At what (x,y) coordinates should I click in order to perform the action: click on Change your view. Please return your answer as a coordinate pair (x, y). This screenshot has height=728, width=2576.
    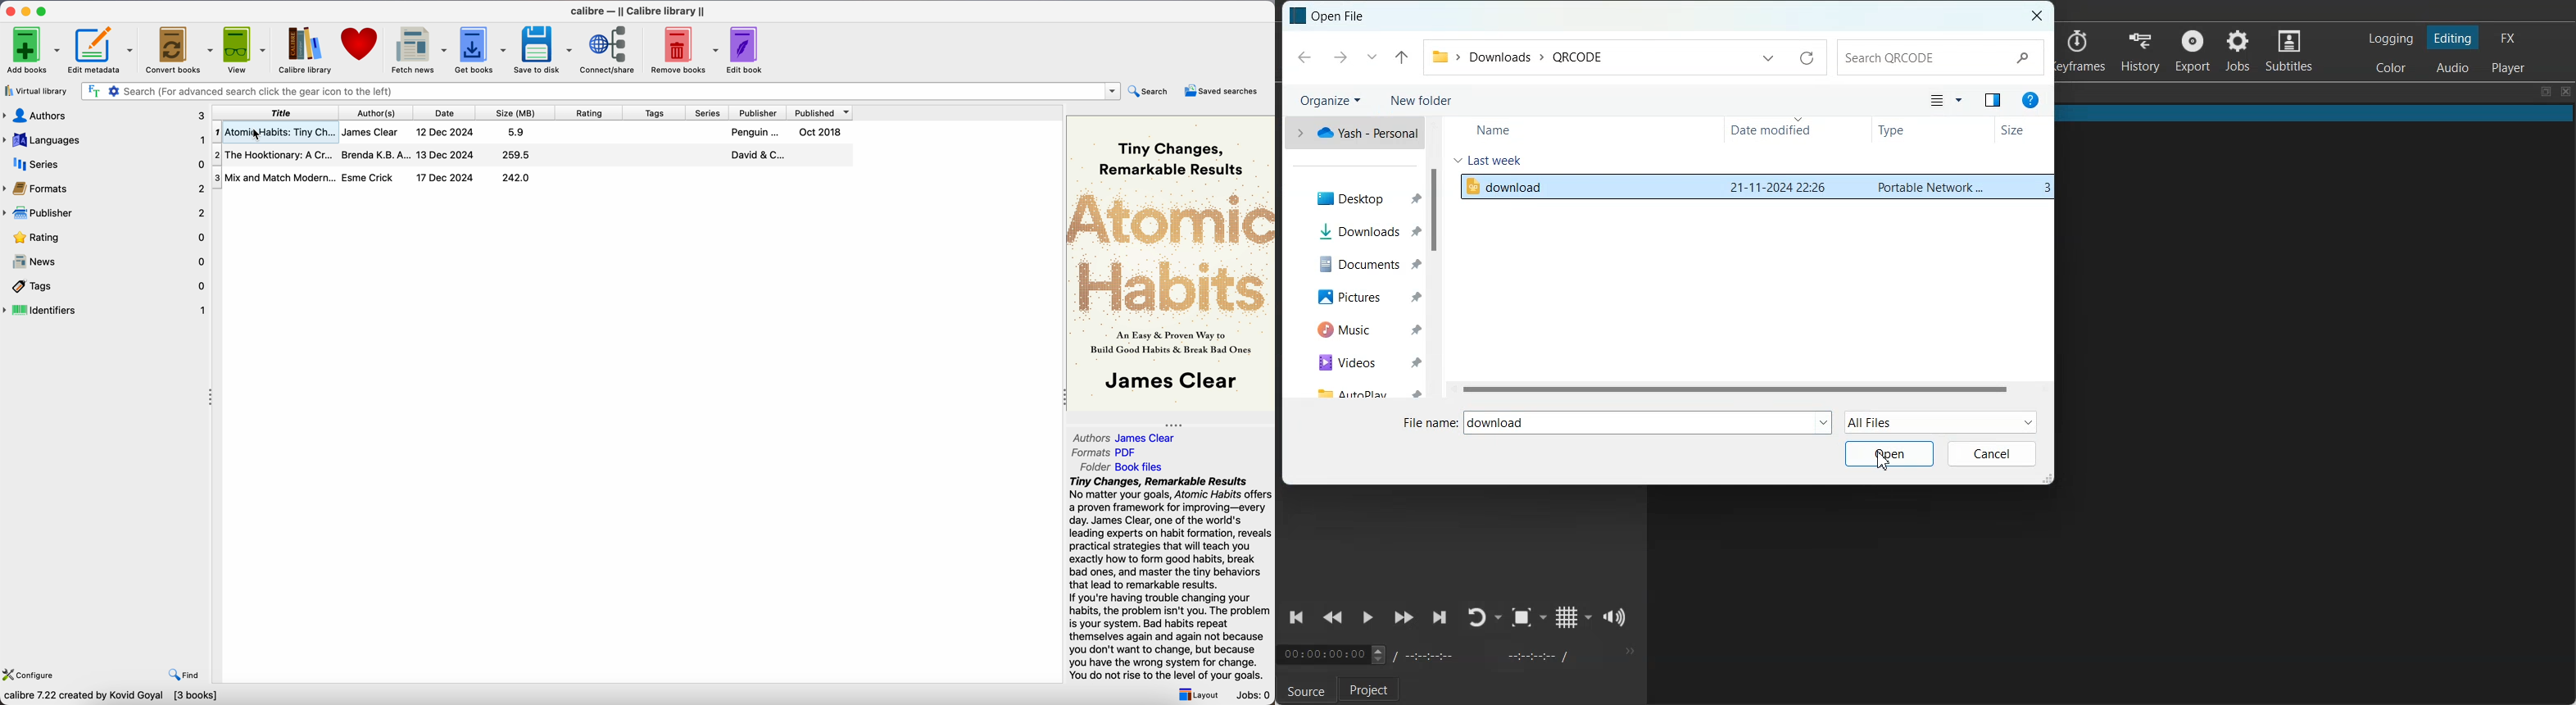
    Looking at the image, I should click on (1935, 101).